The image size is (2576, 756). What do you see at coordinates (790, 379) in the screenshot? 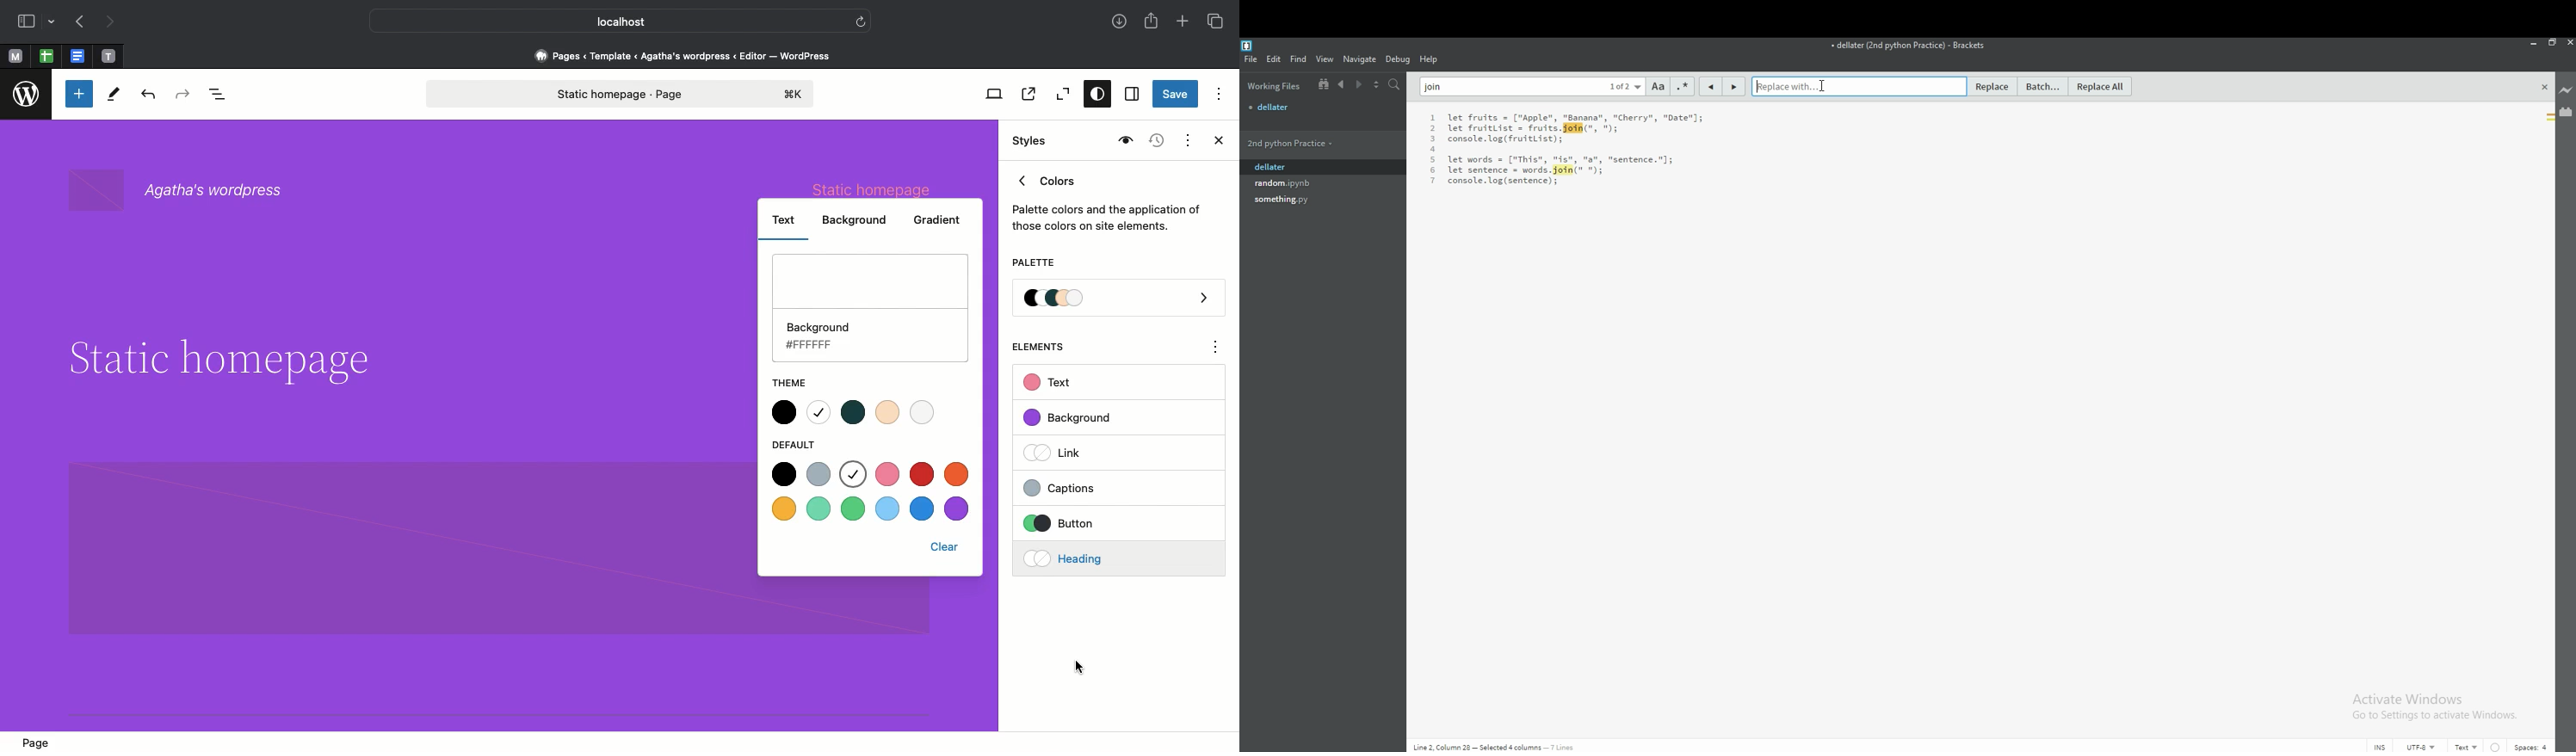
I see `Theme` at bounding box center [790, 379].